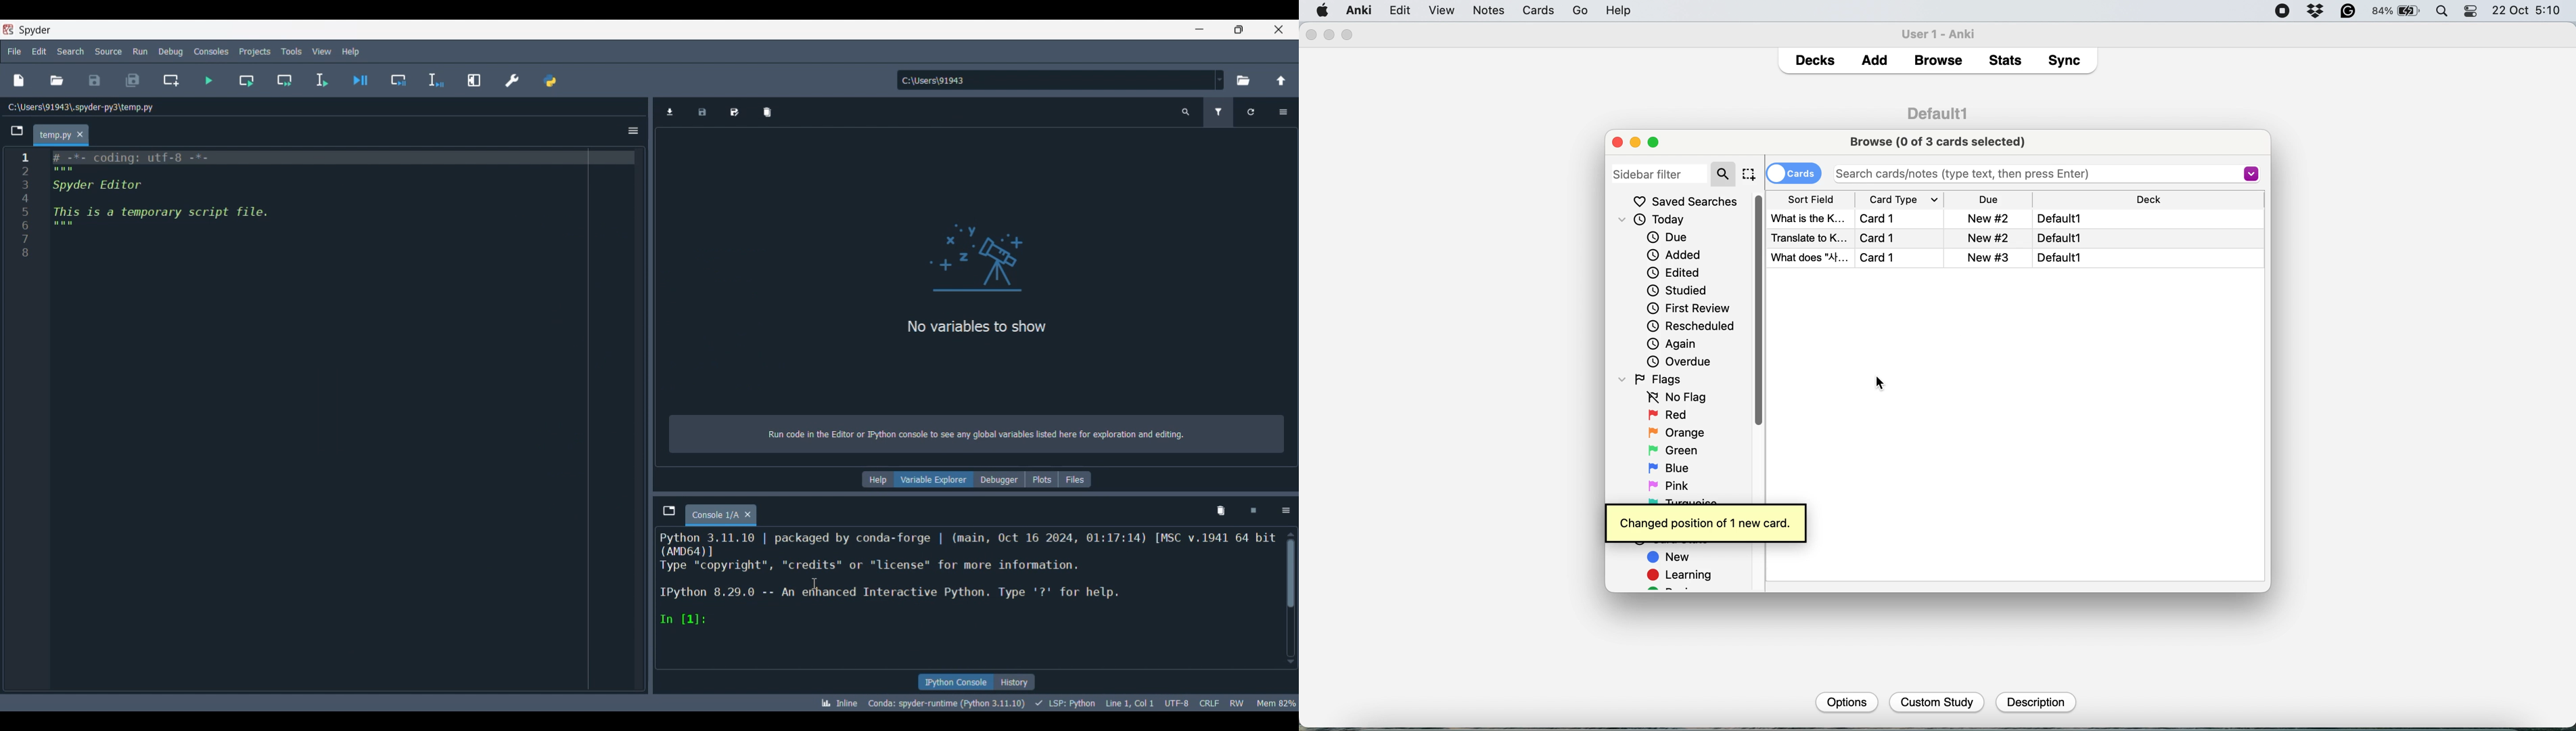 The height and width of the screenshot is (756, 2576). Describe the element at coordinates (1990, 237) in the screenshot. I see `New #2` at that location.